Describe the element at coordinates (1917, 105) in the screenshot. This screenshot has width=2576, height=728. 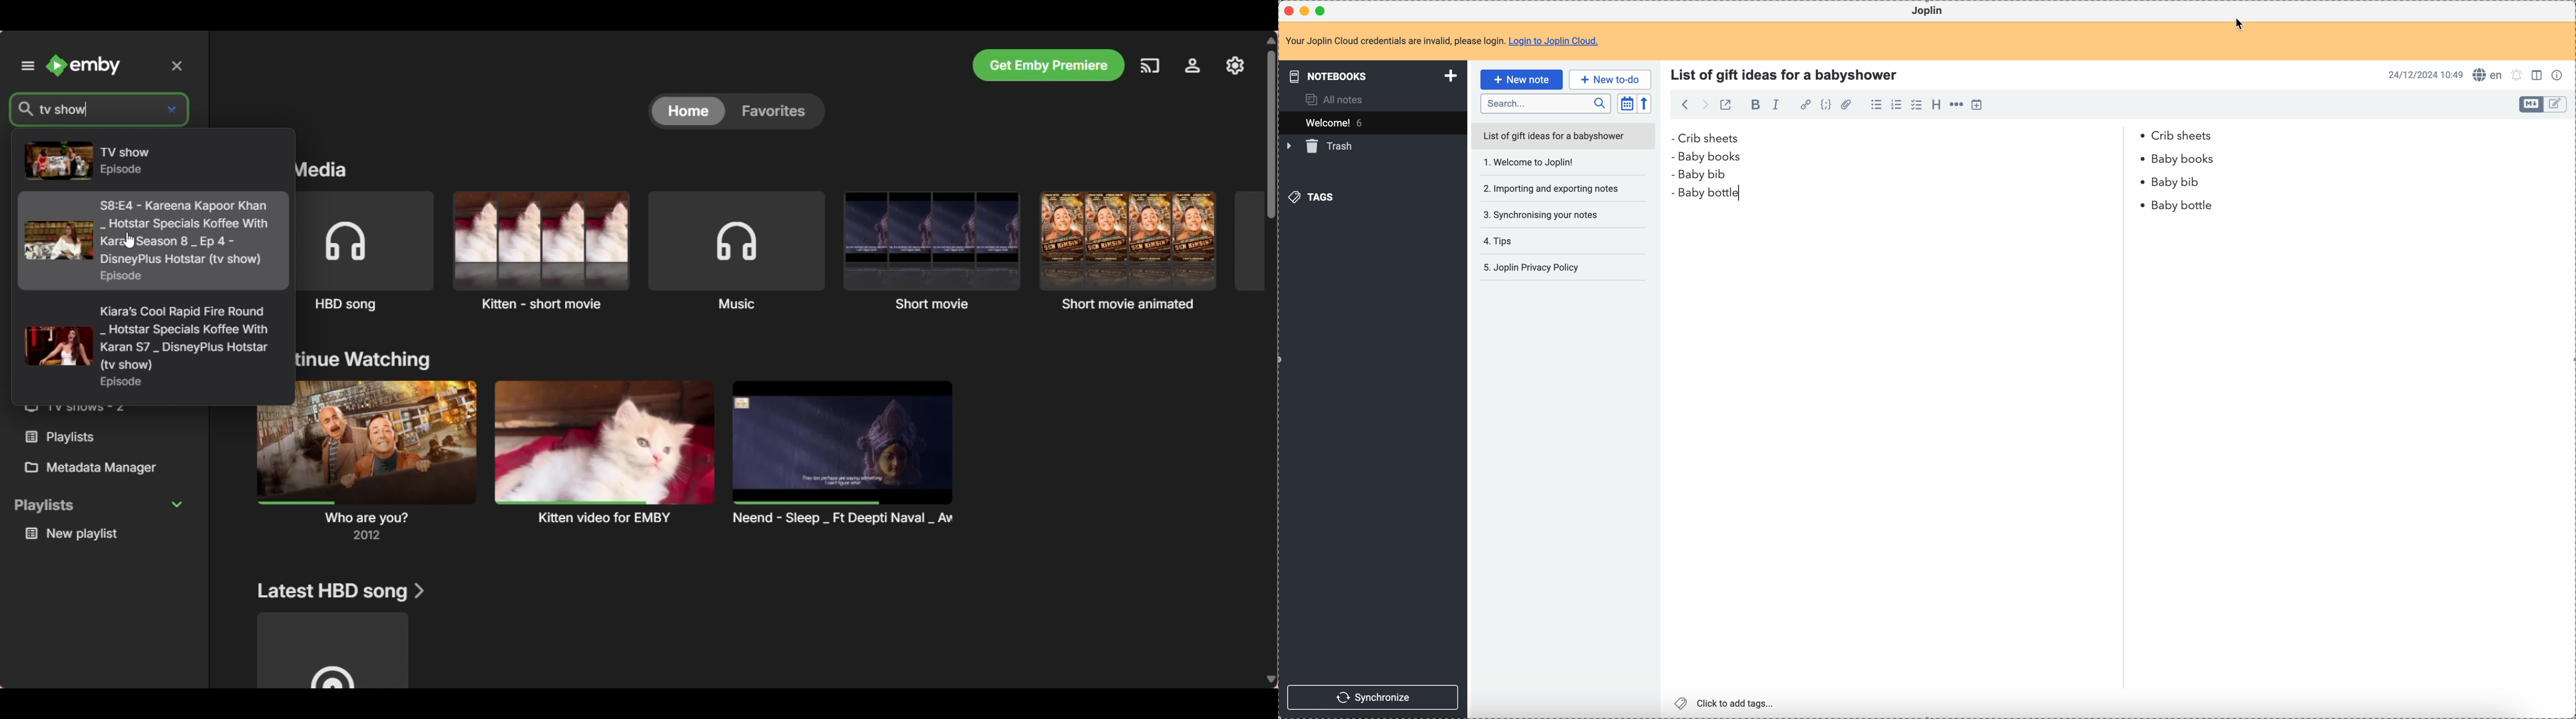
I see `checklist` at that location.